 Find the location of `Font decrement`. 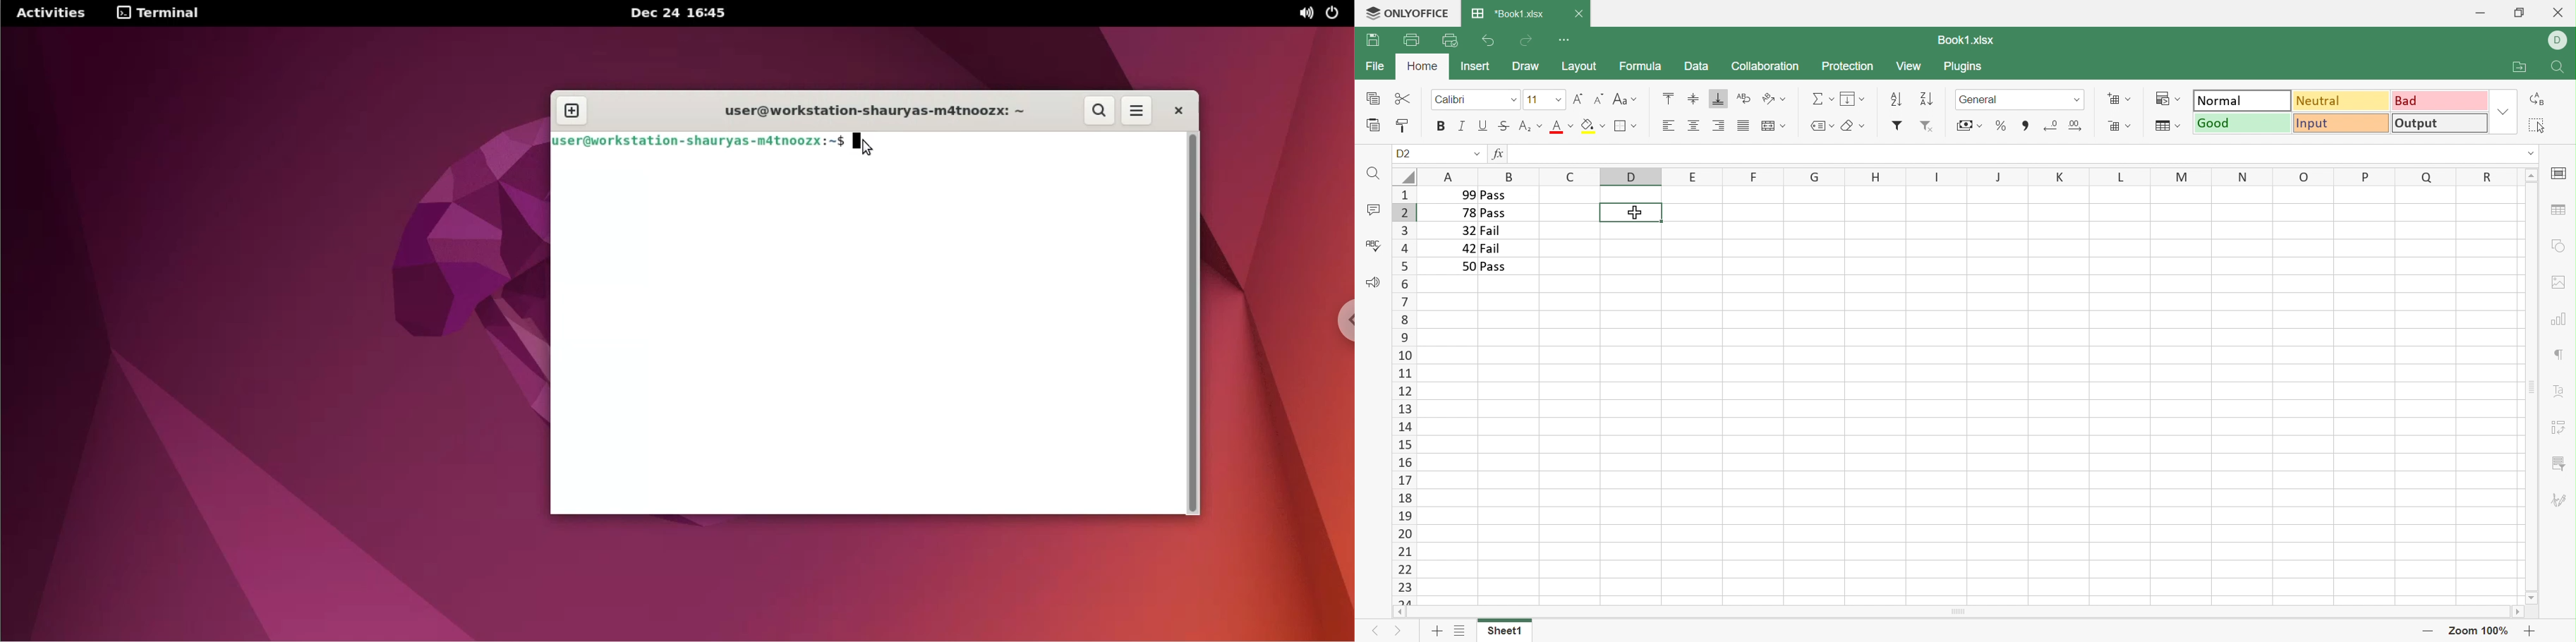

Font decrement is located at coordinates (1600, 98).